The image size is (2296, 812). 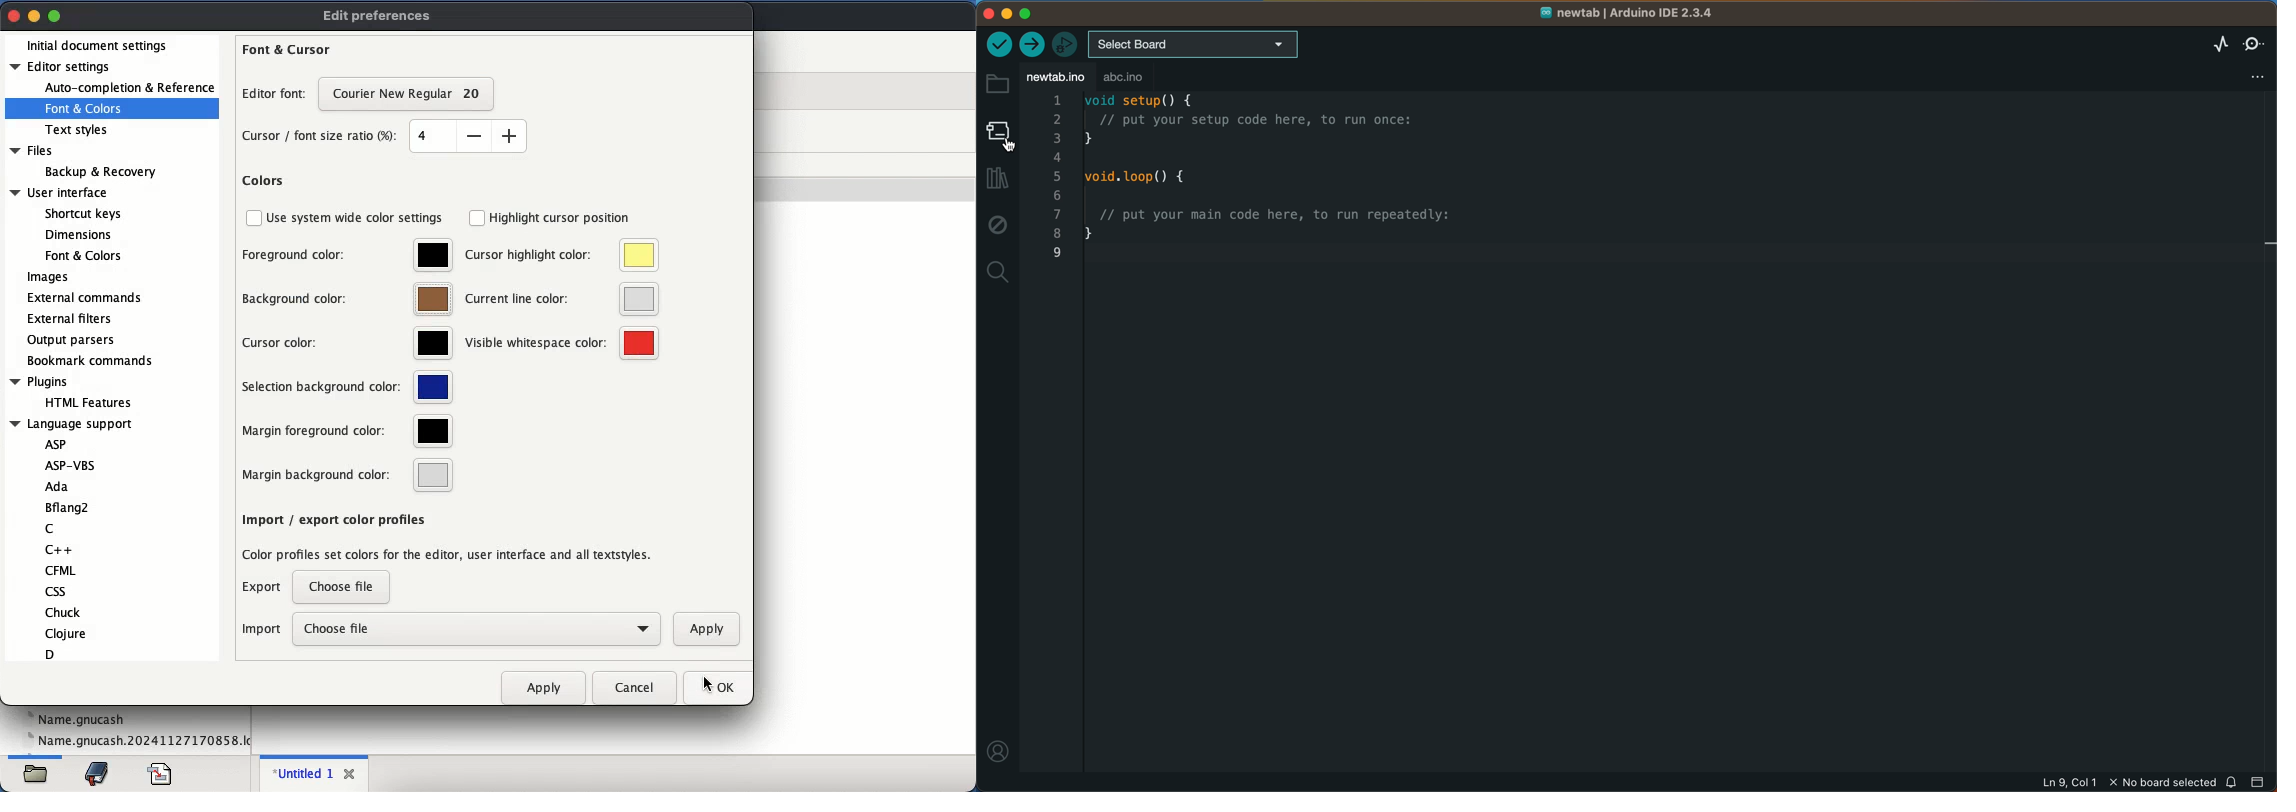 I want to click on font and colors, so click(x=85, y=110).